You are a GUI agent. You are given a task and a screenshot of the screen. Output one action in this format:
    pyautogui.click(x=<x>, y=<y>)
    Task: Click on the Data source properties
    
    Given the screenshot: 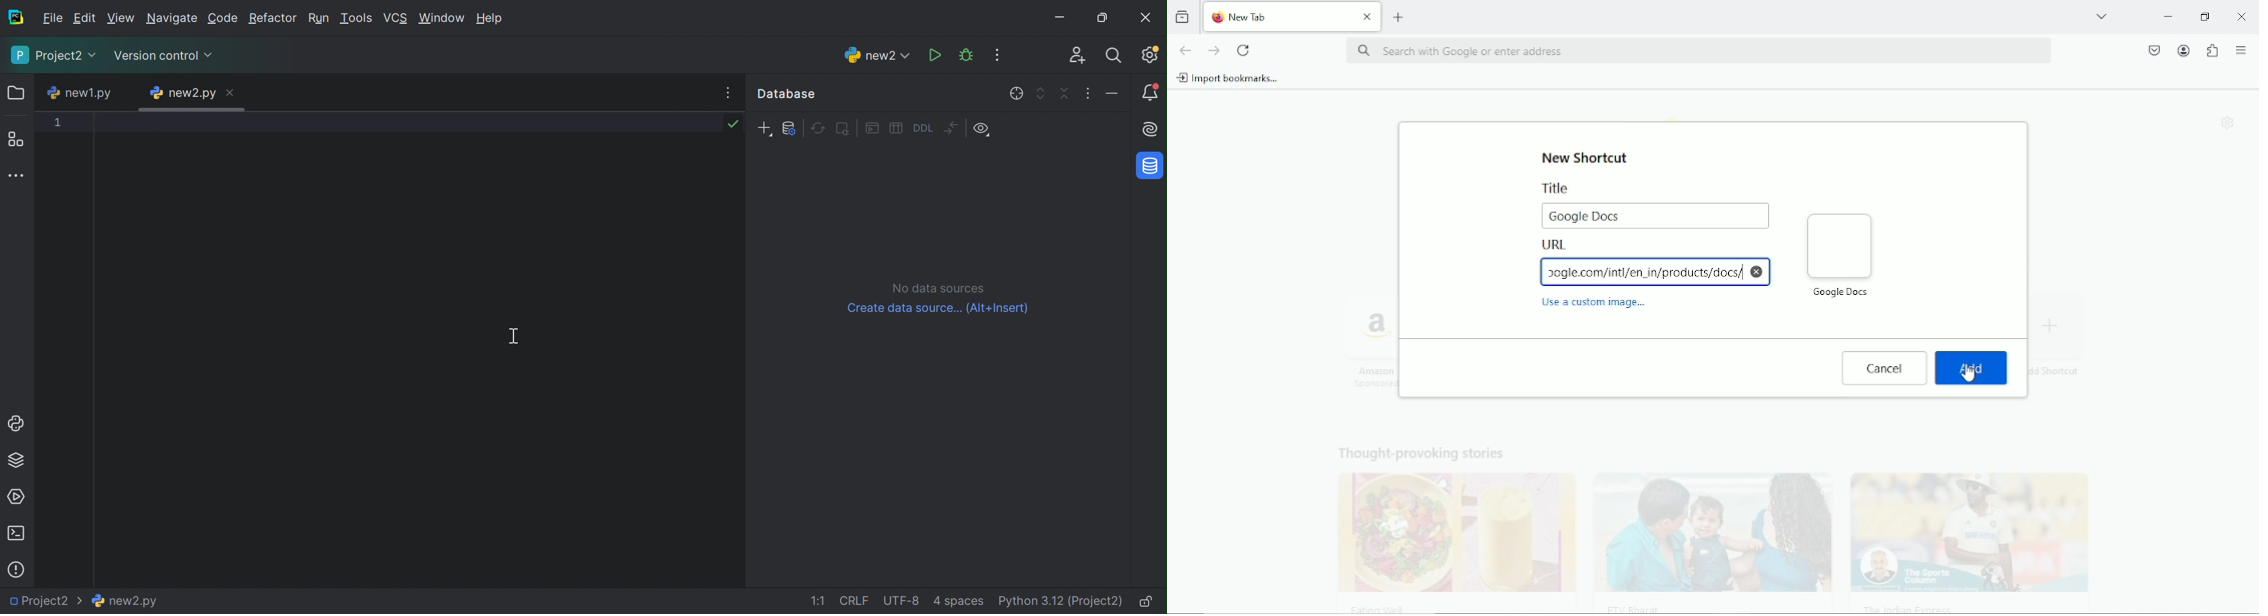 What is the action you would take?
    pyautogui.click(x=790, y=129)
    